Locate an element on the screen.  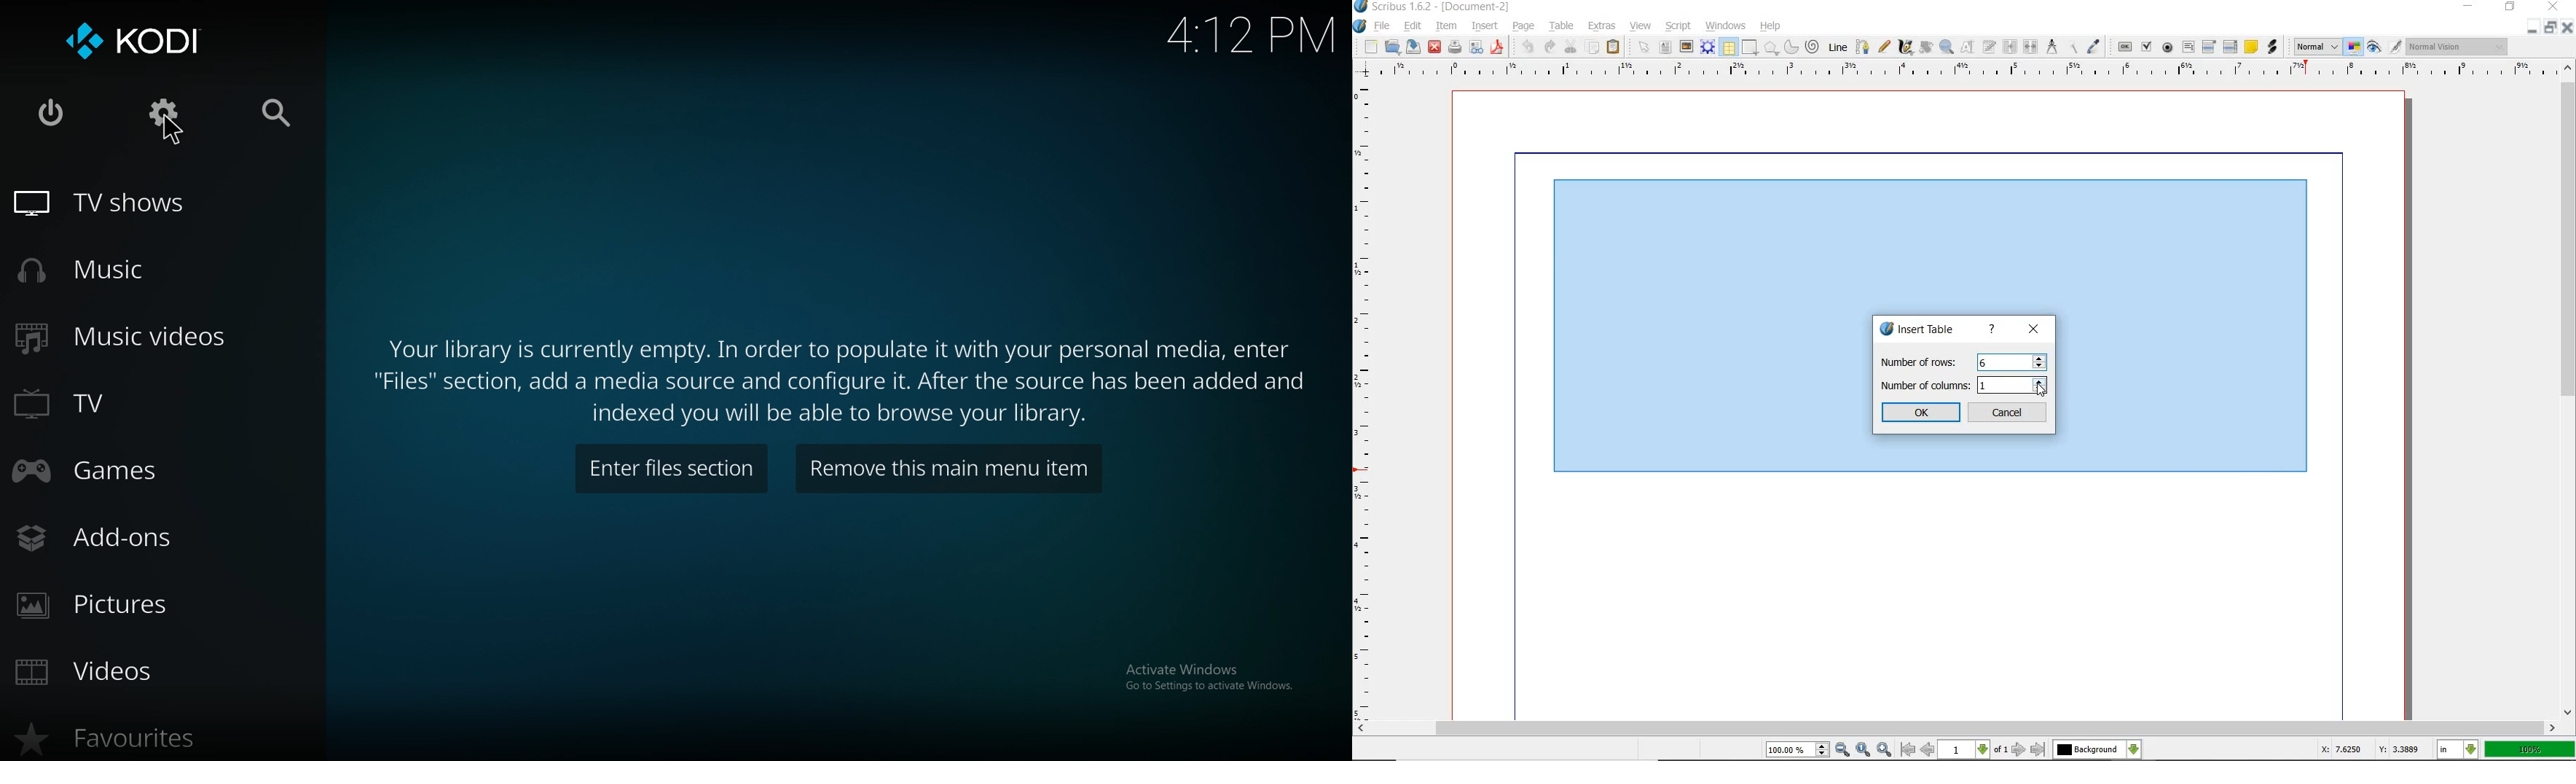
bezier curve is located at coordinates (1863, 49).